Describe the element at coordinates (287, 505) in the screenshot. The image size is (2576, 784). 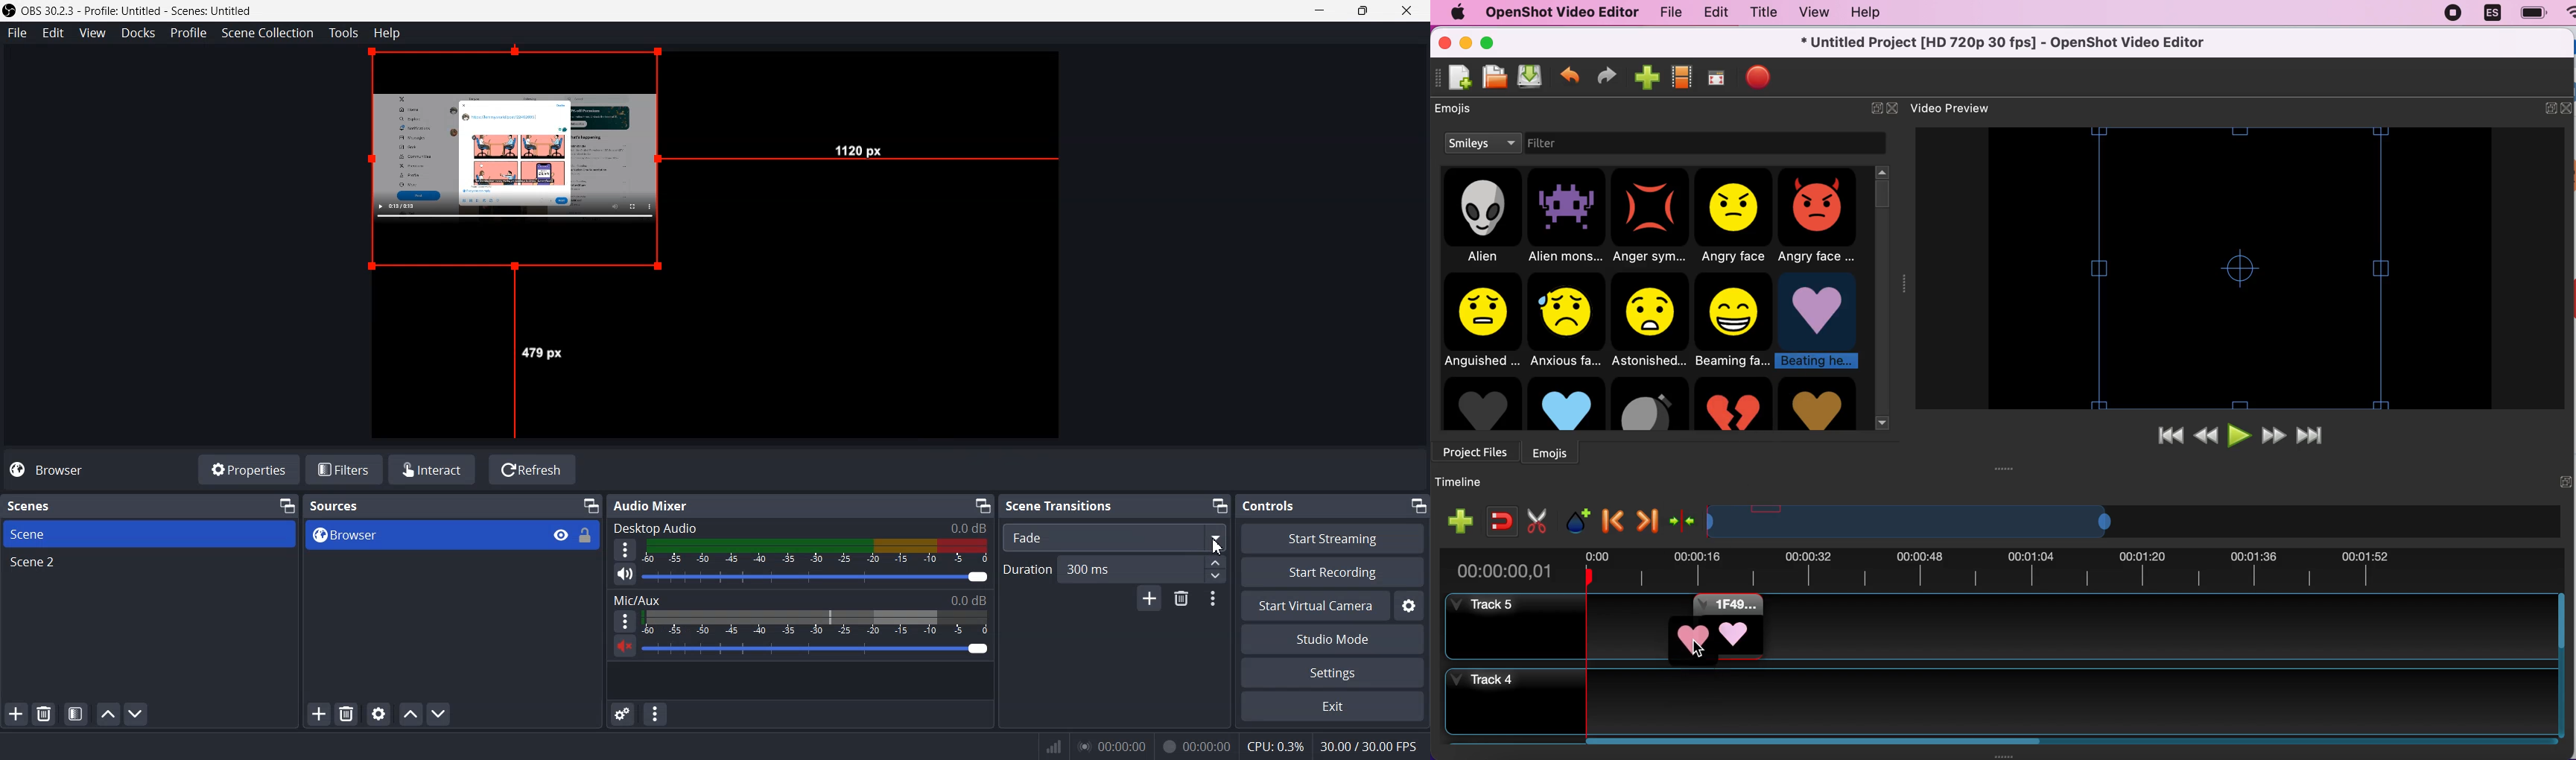
I see `Minimize` at that location.